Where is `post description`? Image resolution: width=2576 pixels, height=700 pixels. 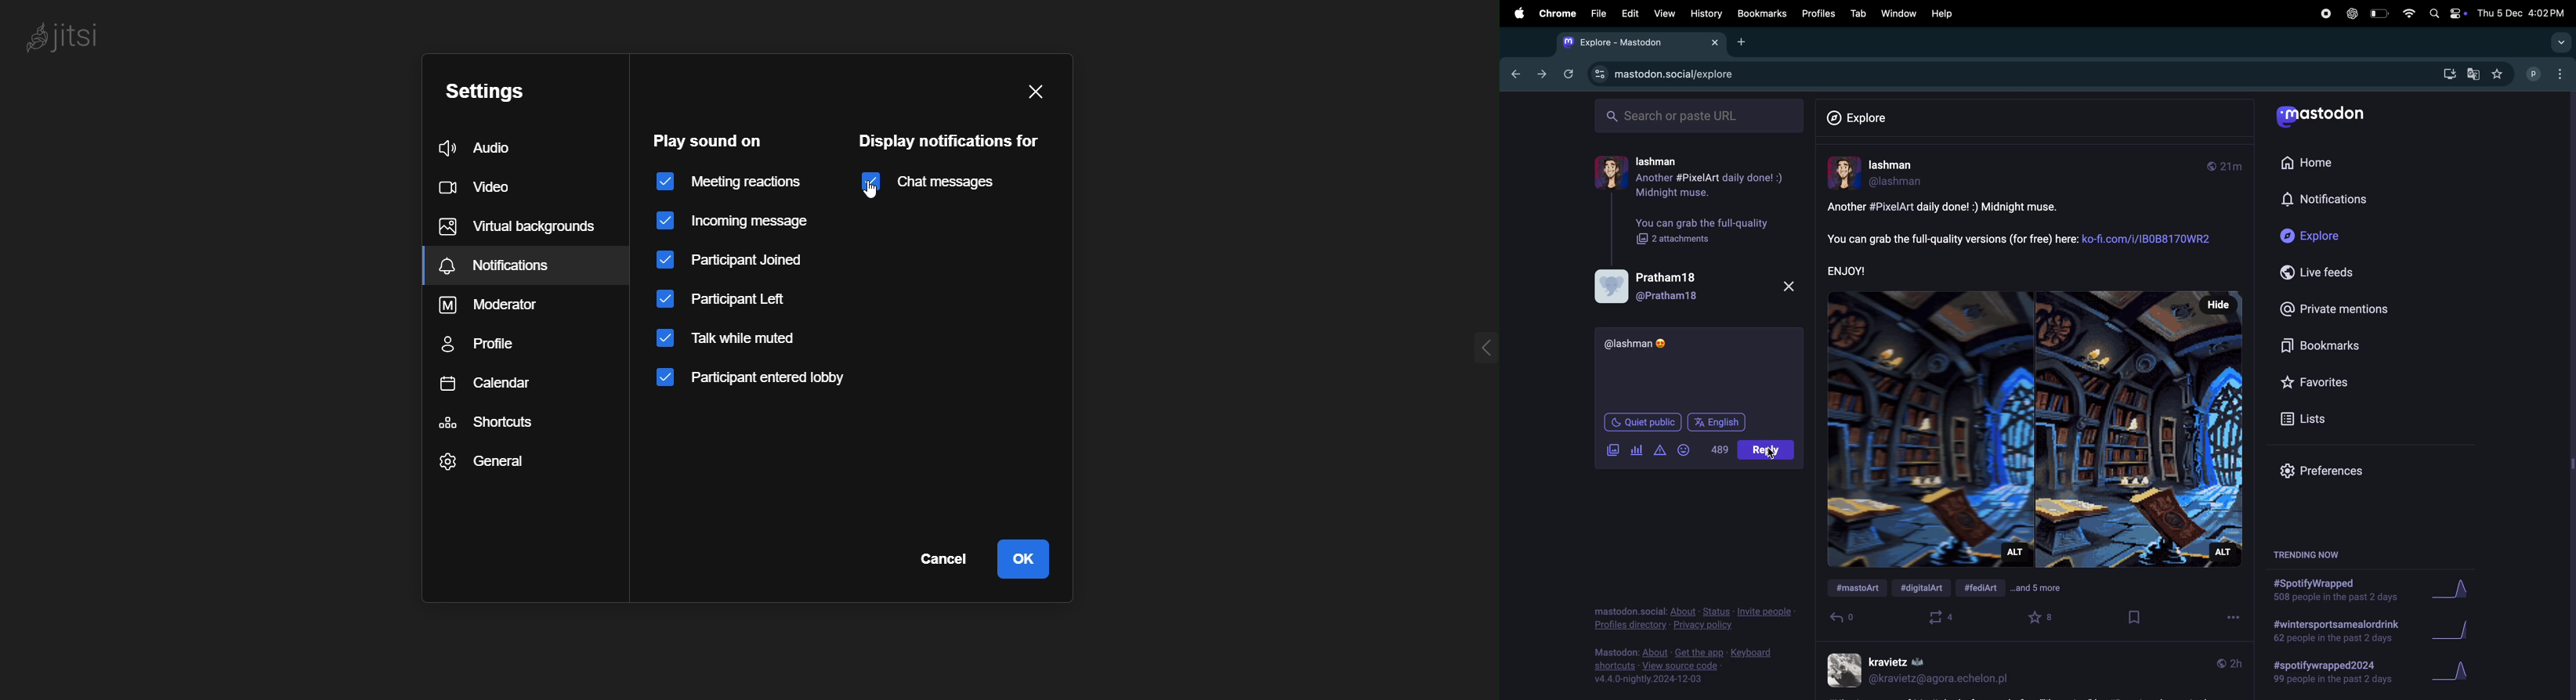
post description is located at coordinates (2025, 238).